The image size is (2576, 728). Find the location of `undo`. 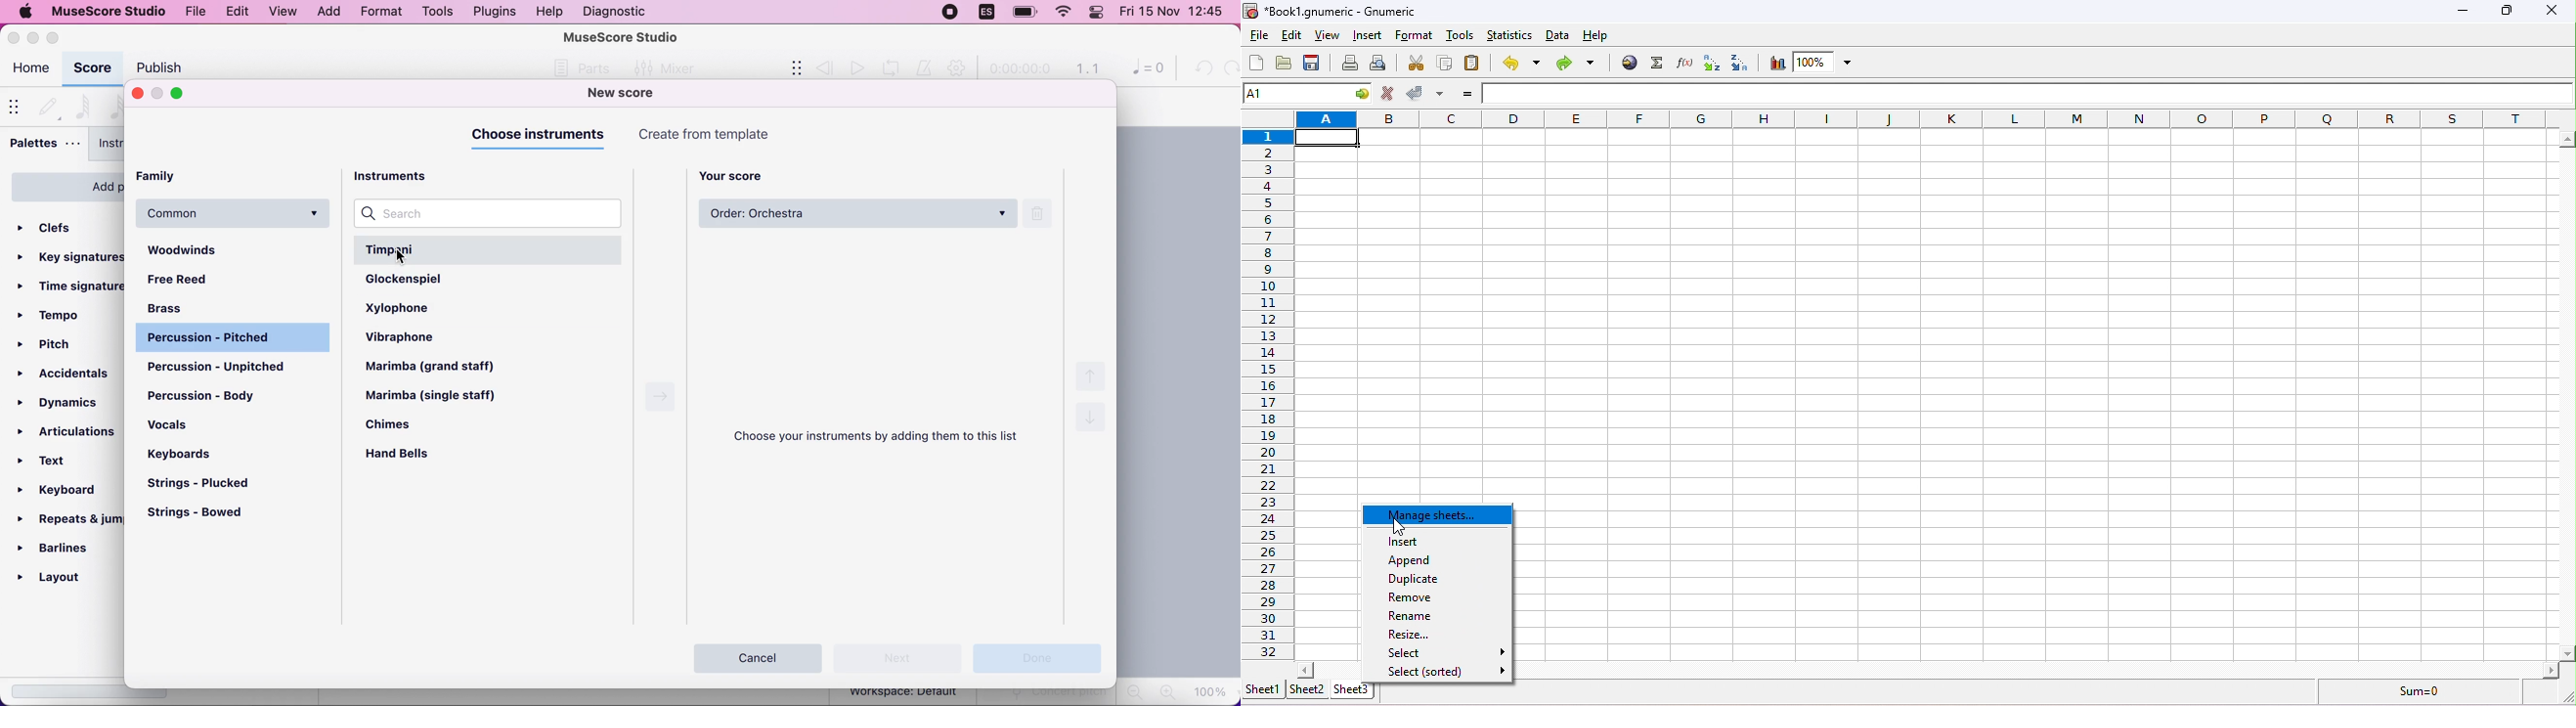

undo is located at coordinates (1519, 64).